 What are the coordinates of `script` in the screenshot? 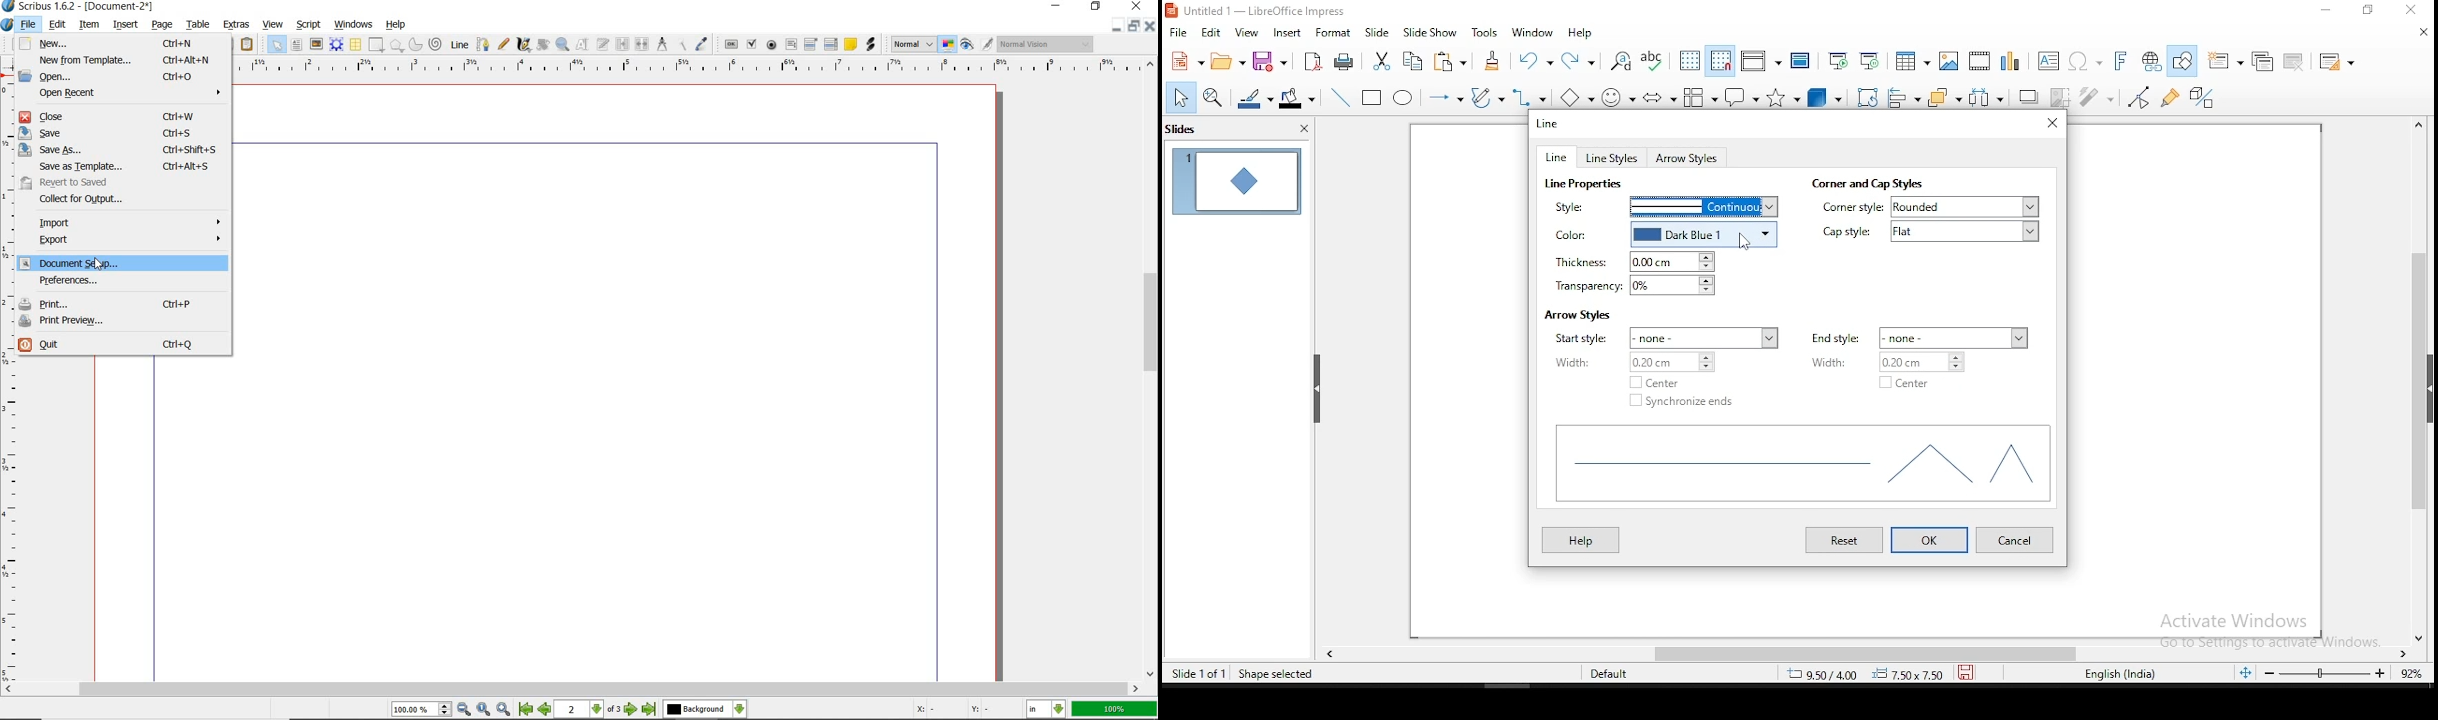 It's located at (310, 24).